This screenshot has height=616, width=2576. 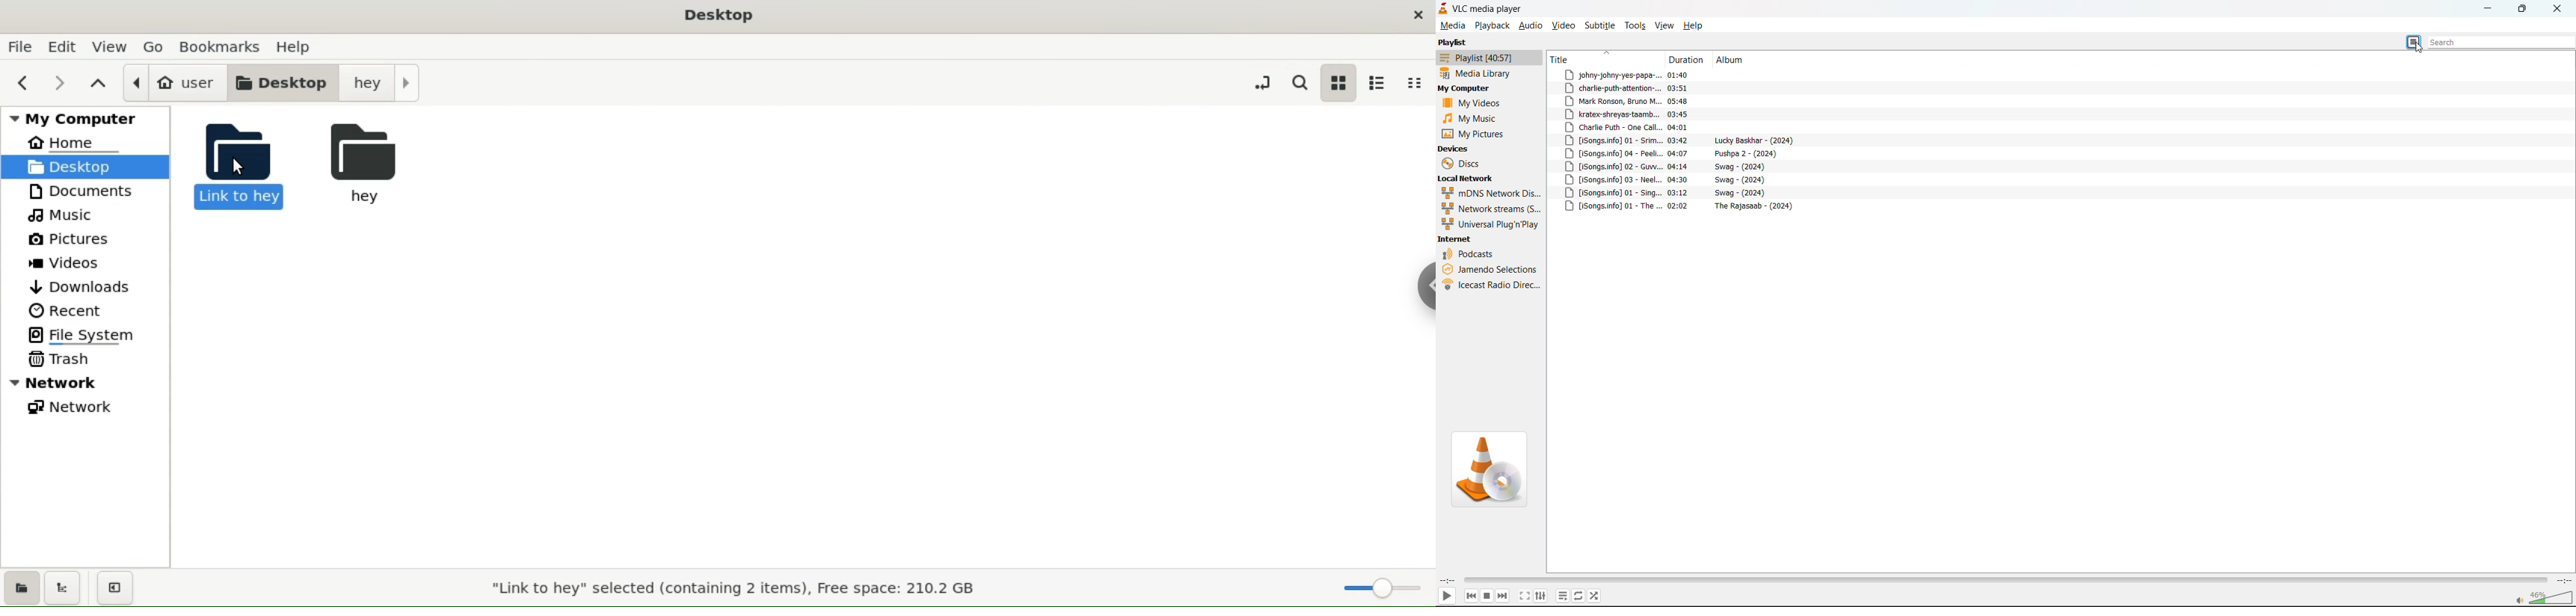 What do you see at coordinates (1490, 270) in the screenshot?
I see `jamendo selections` at bounding box center [1490, 270].